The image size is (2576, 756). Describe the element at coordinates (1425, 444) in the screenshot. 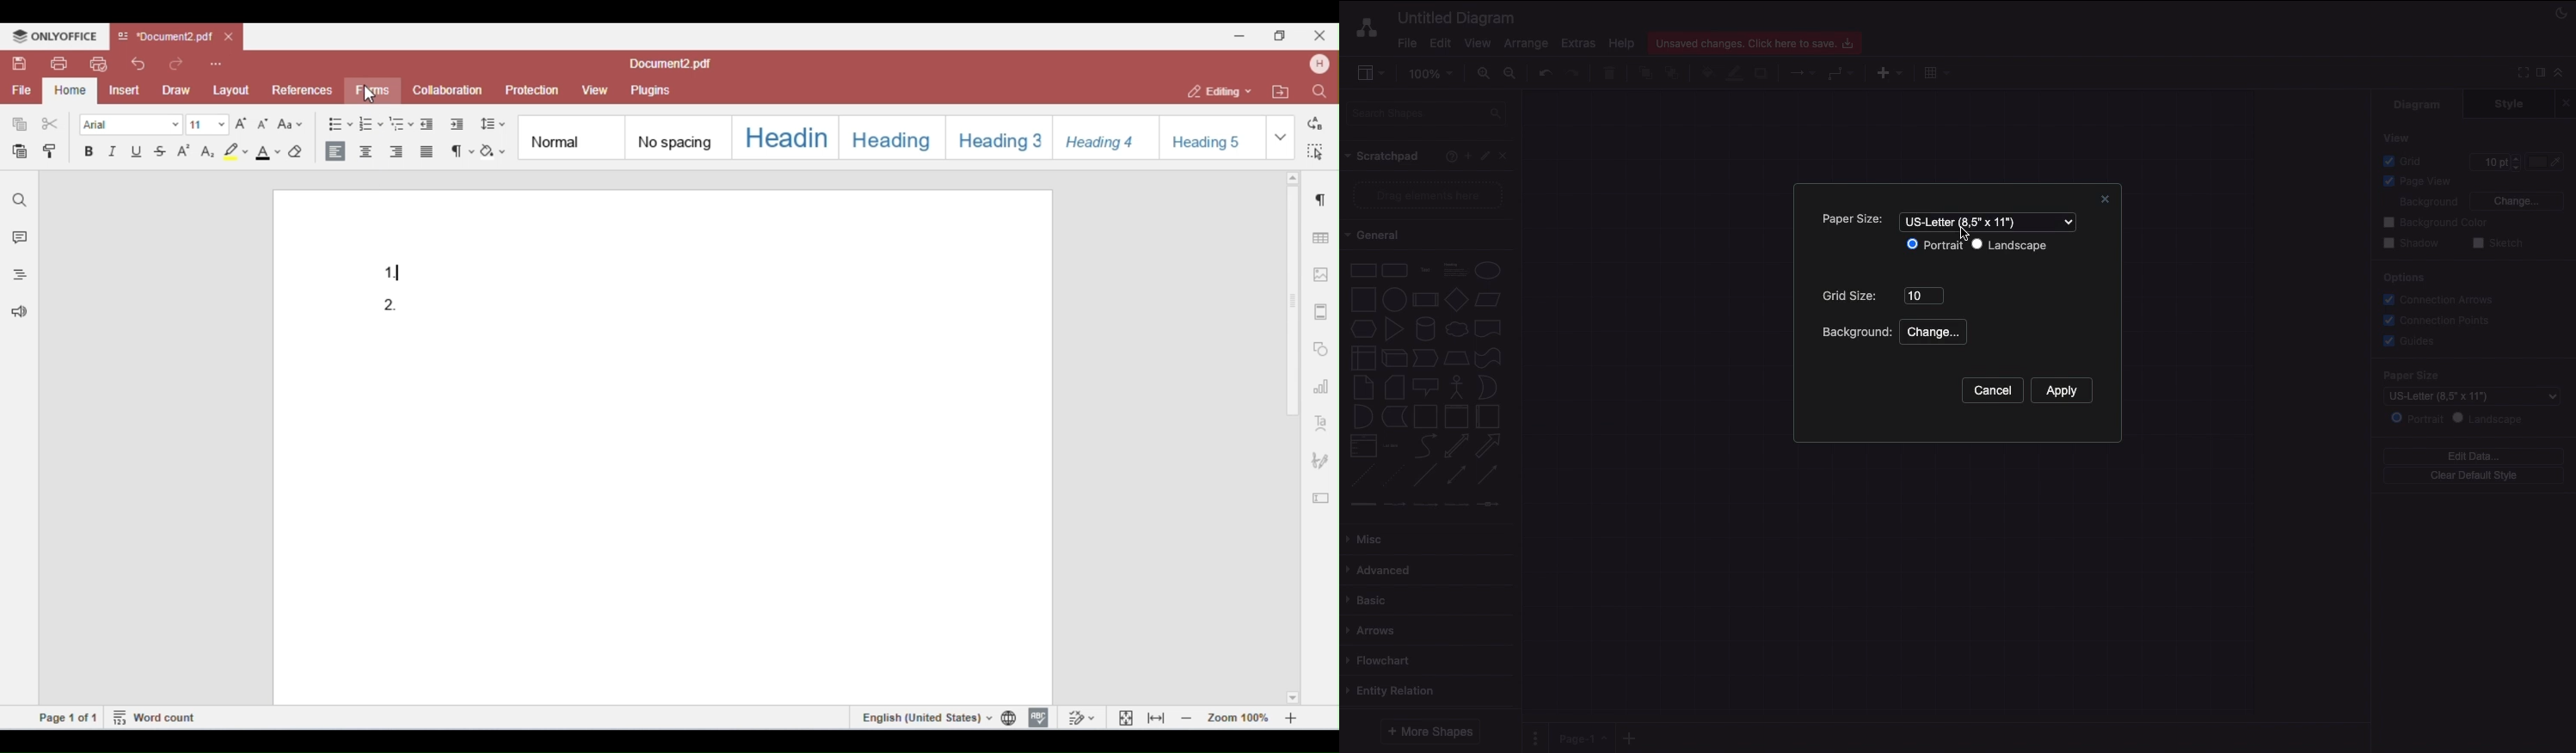

I see `Curved arrow` at that location.